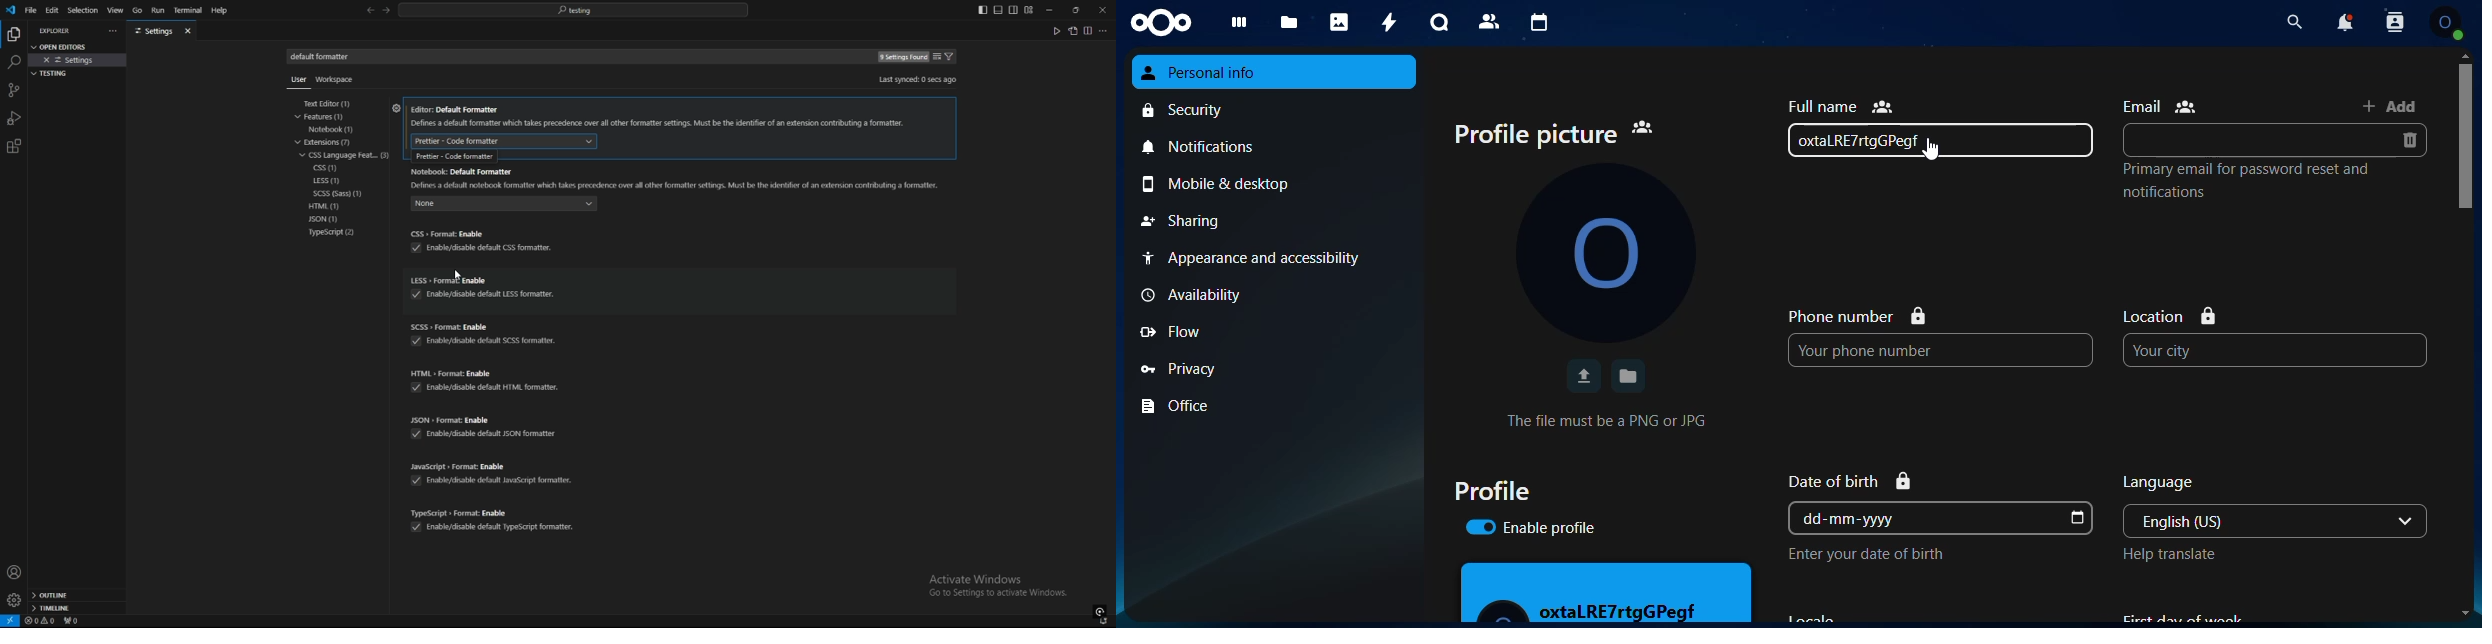 This screenshot has height=644, width=2492. I want to click on run and debug, so click(14, 118).